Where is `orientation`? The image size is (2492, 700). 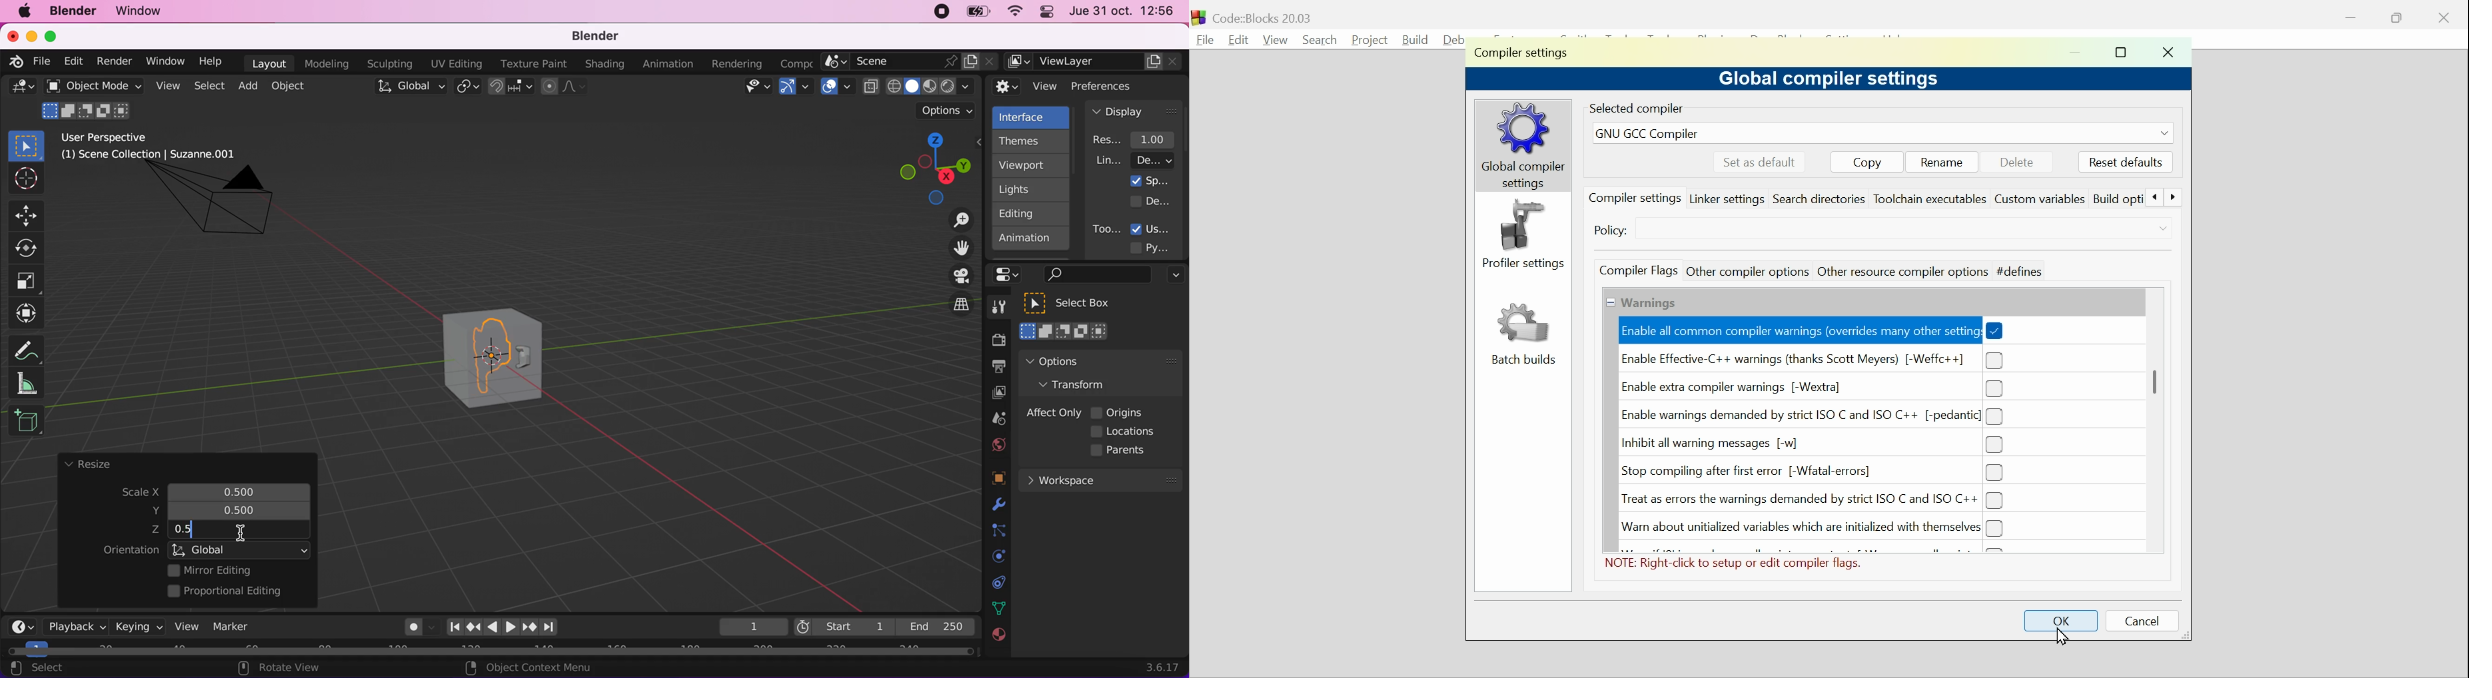
orientation is located at coordinates (206, 550).